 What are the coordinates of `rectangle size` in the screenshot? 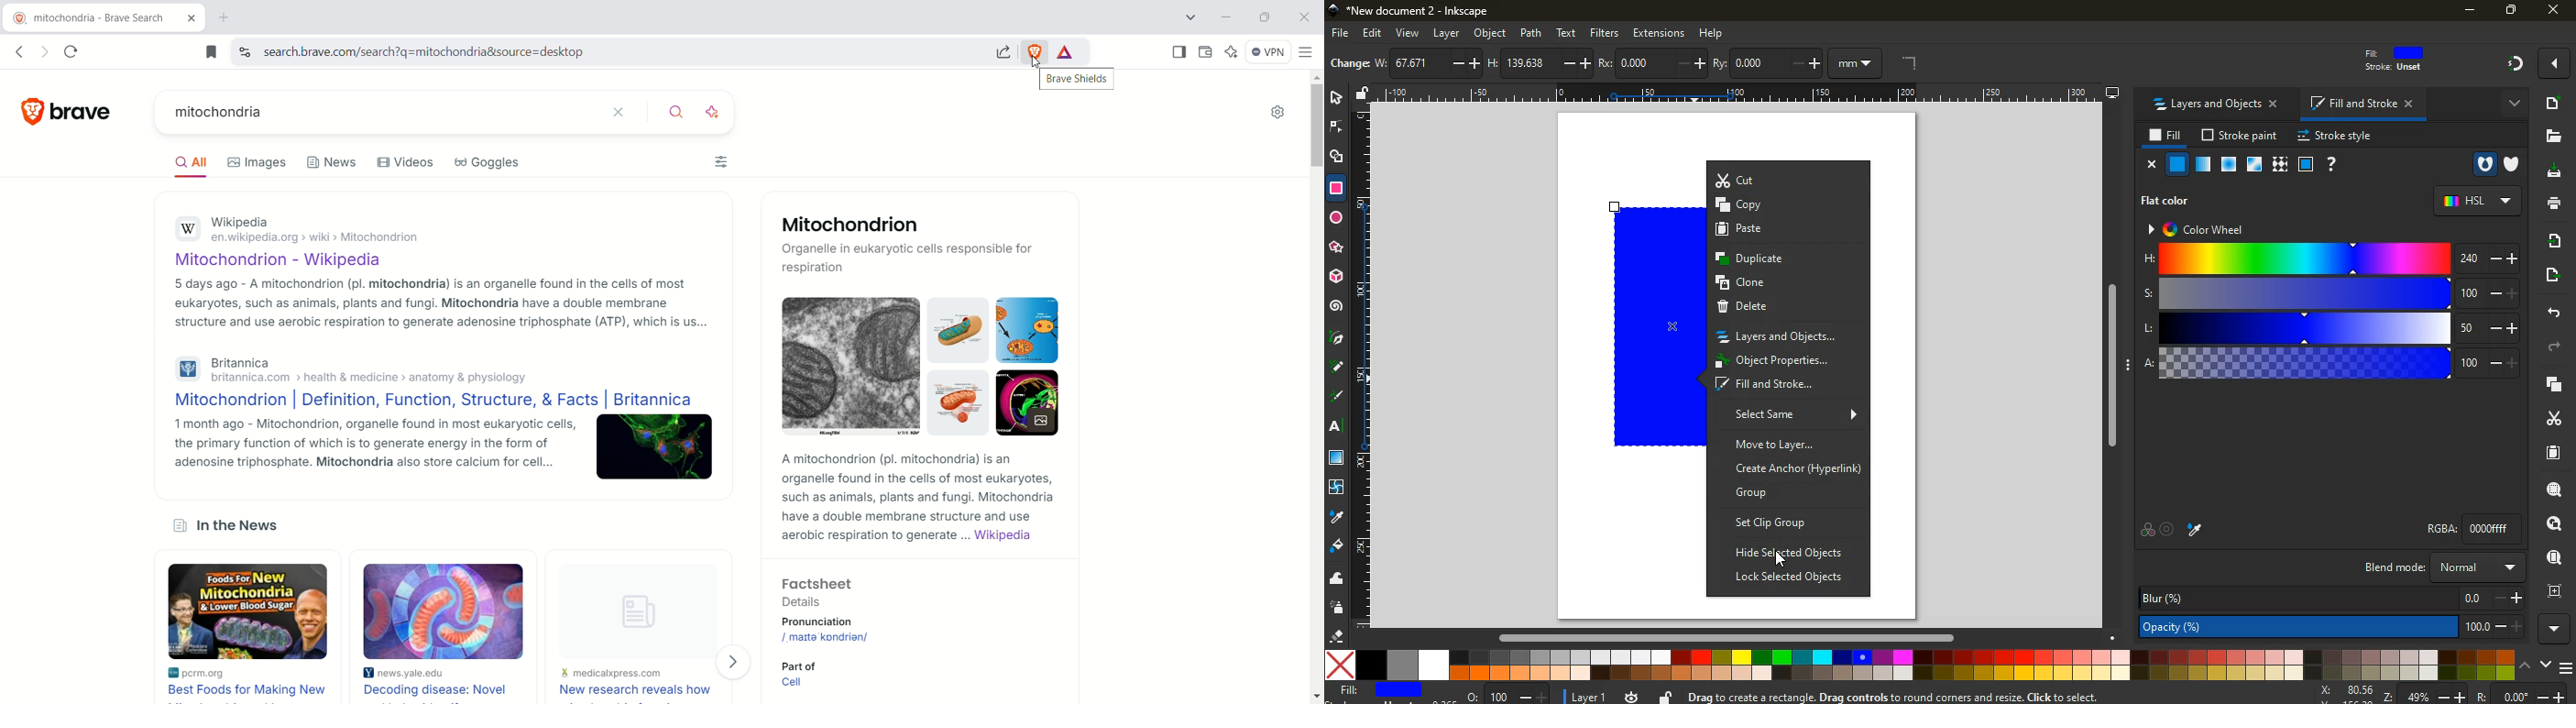 It's located at (1371, 328).